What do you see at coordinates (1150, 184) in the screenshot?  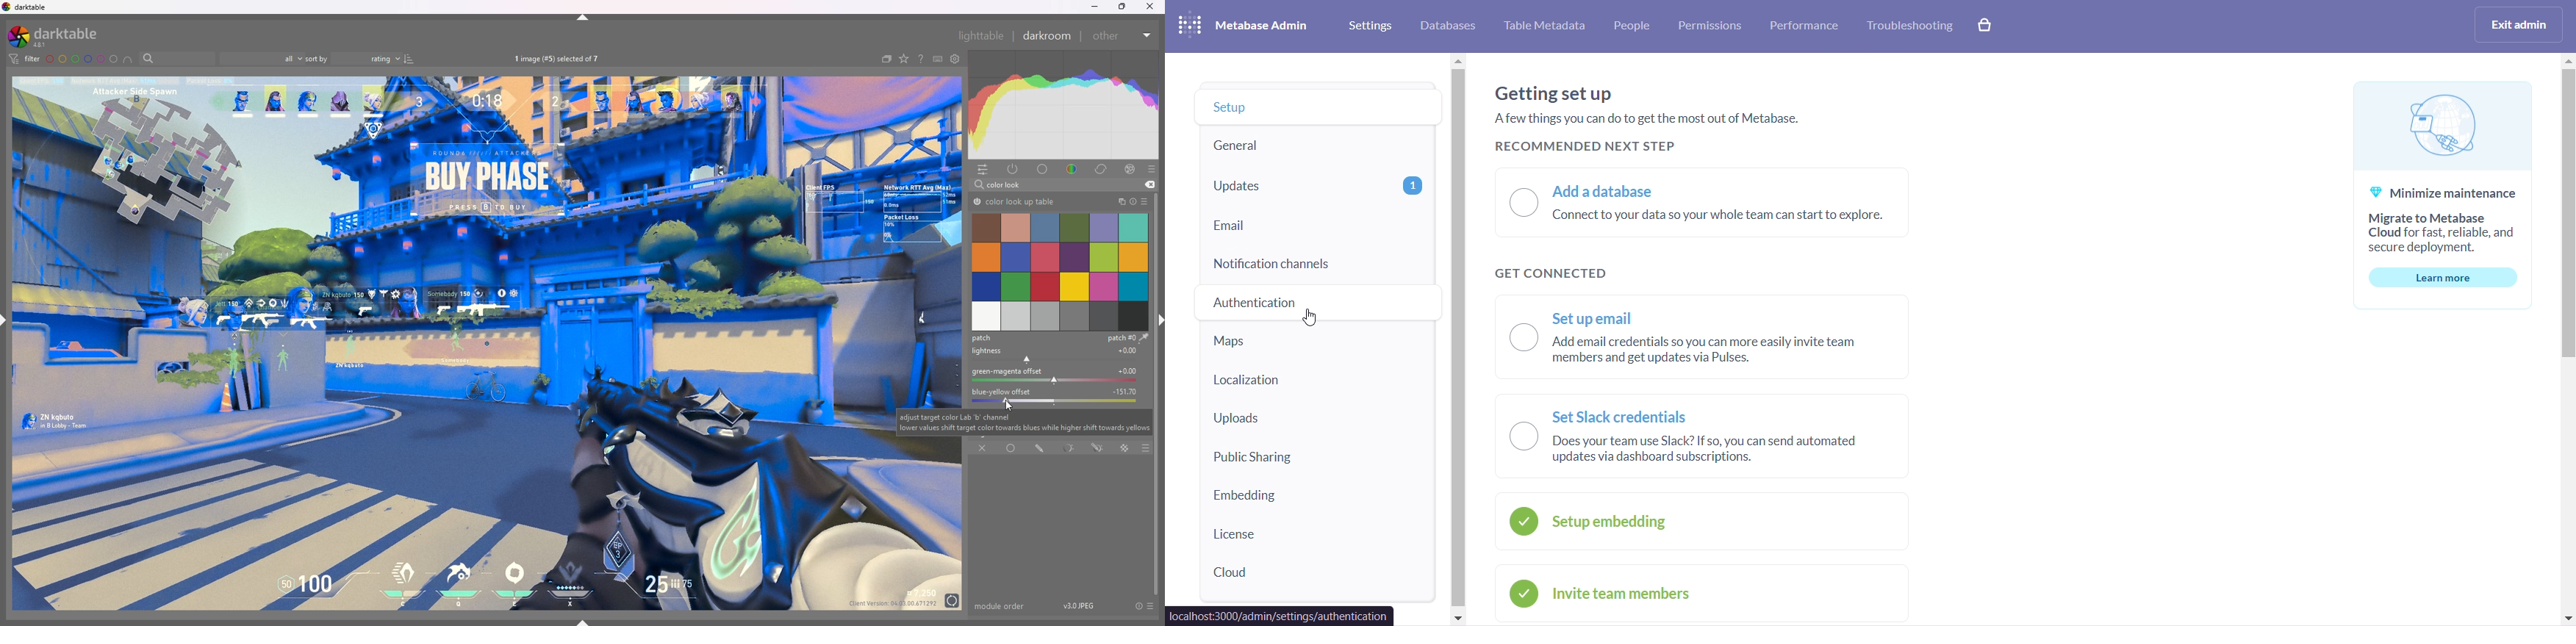 I see `remove` at bounding box center [1150, 184].